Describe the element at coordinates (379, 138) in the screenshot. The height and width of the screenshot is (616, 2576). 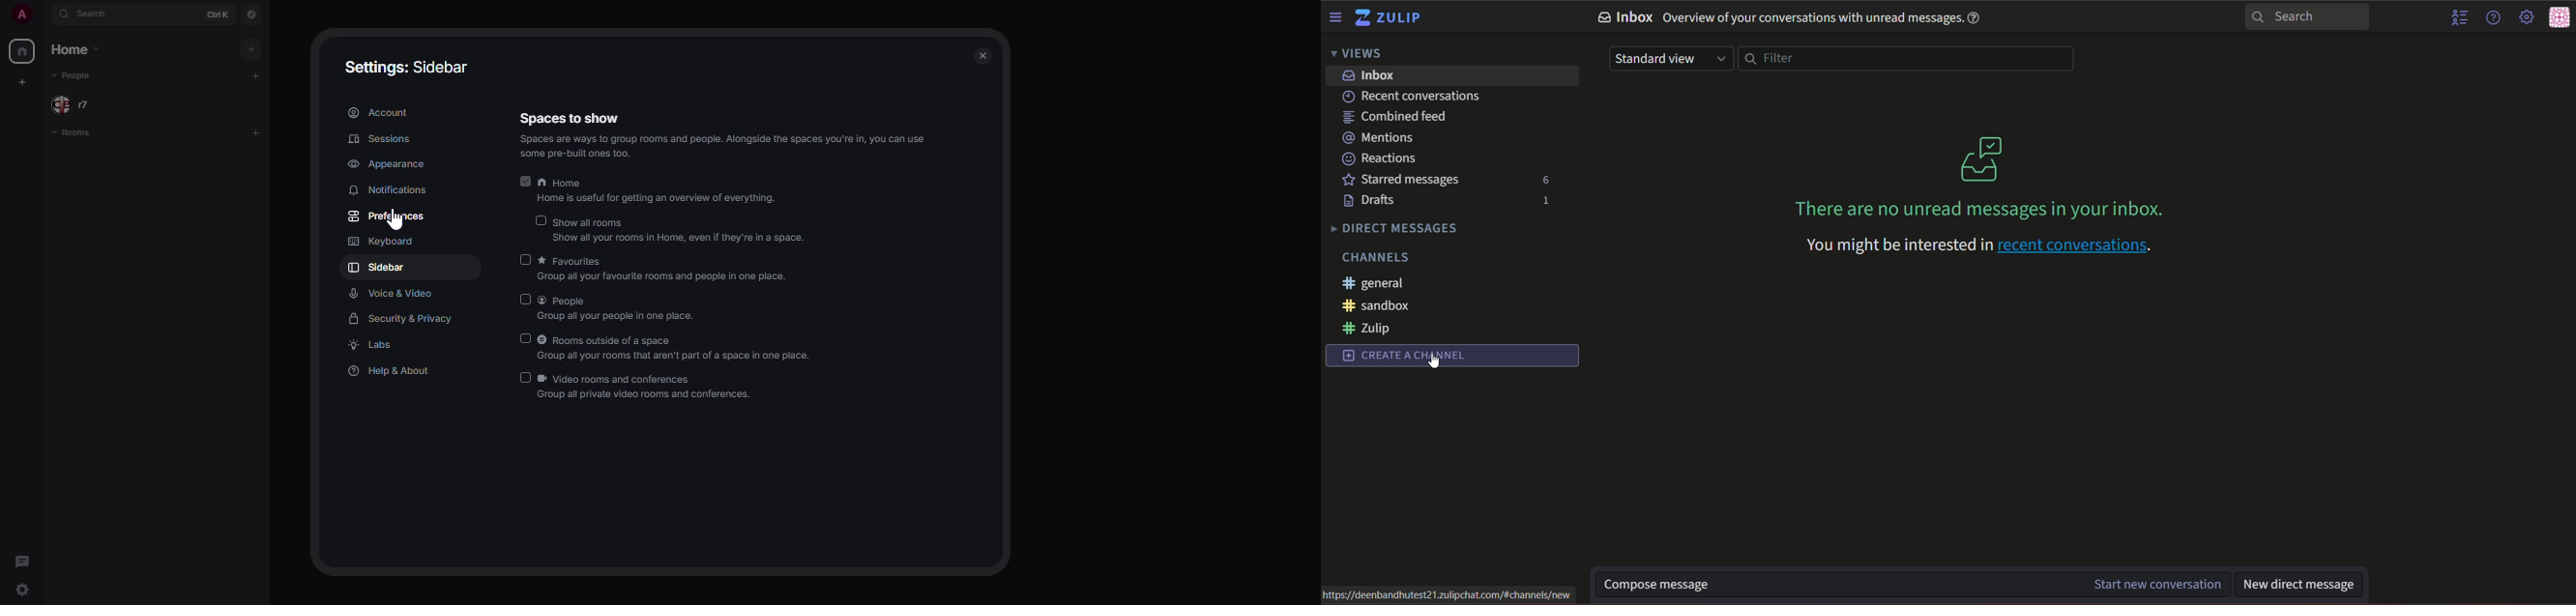
I see `sessions` at that location.